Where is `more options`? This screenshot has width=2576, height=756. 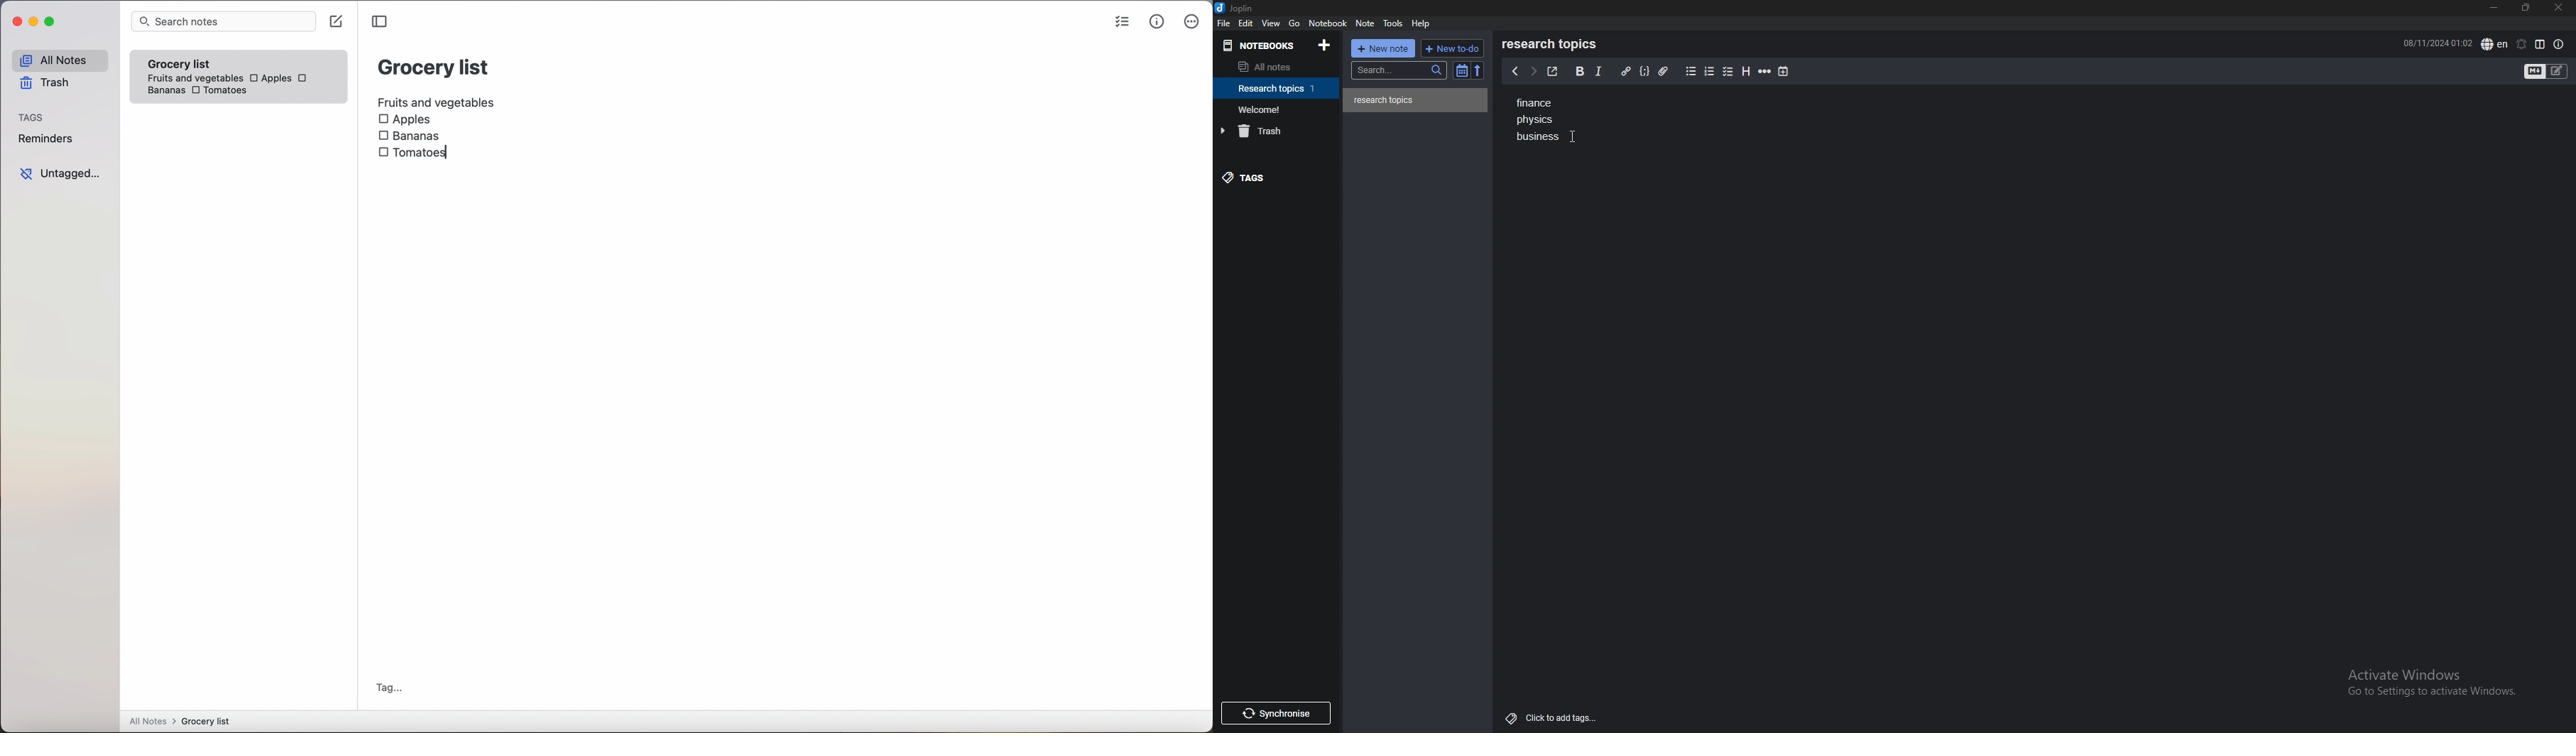
more options is located at coordinates (1192, 24).